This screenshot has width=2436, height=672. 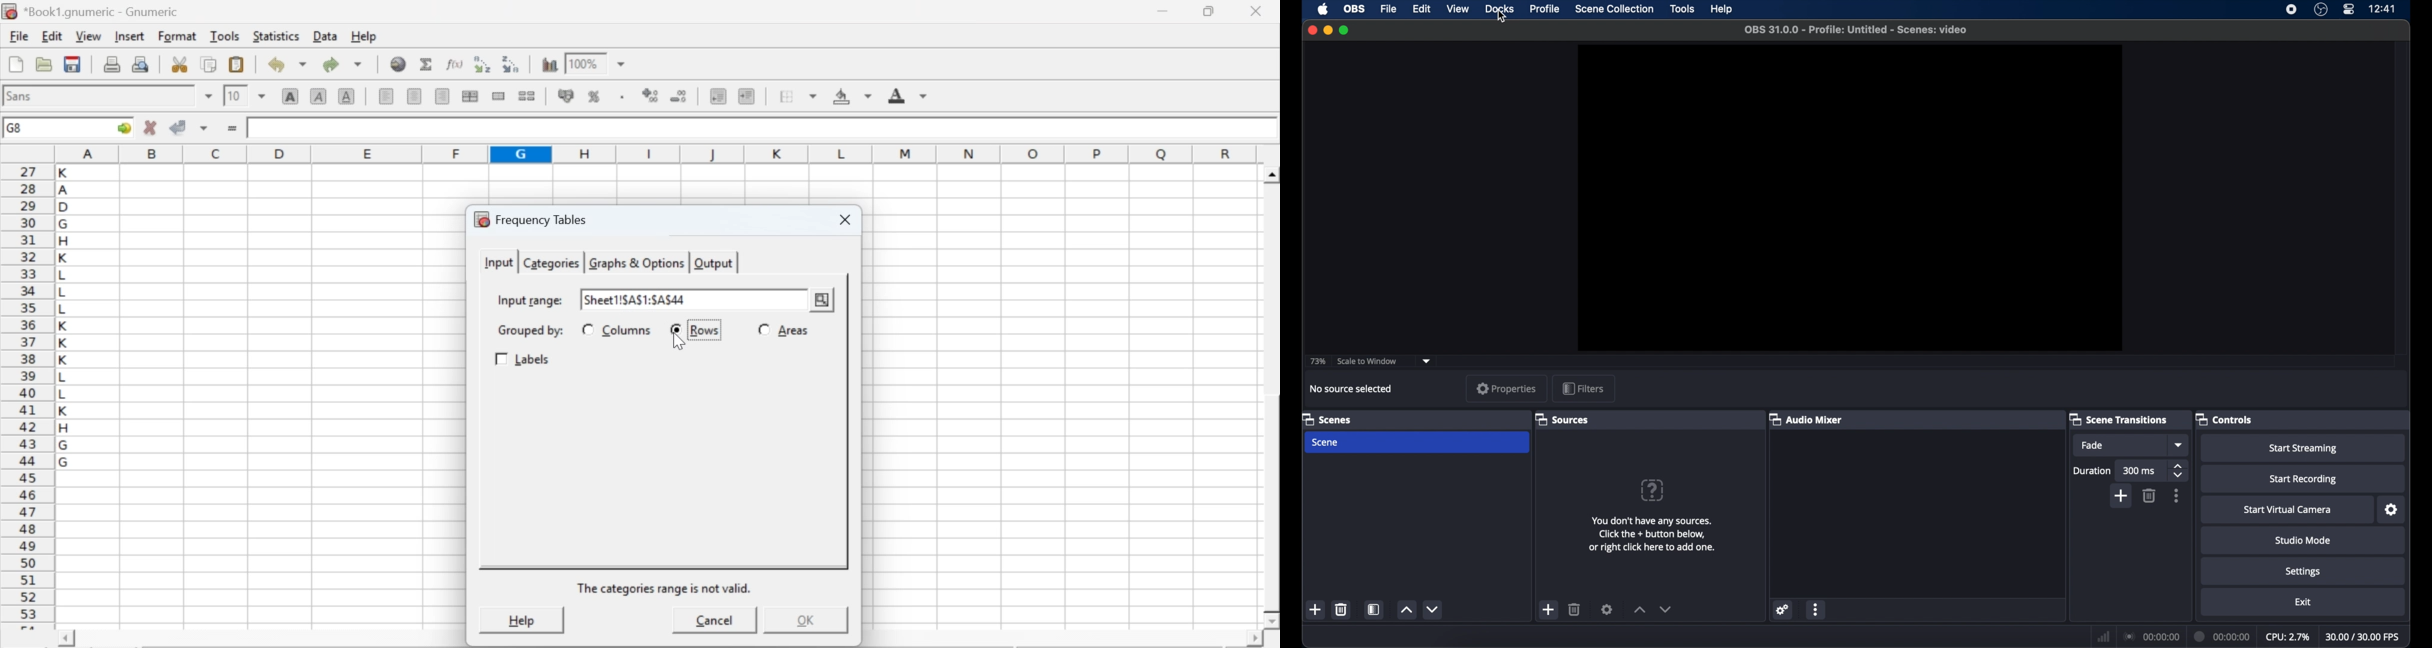 What do you see at coordinates (1606, 609) in the screenshot?
I see `settings` at bounding box center [1606, 609].